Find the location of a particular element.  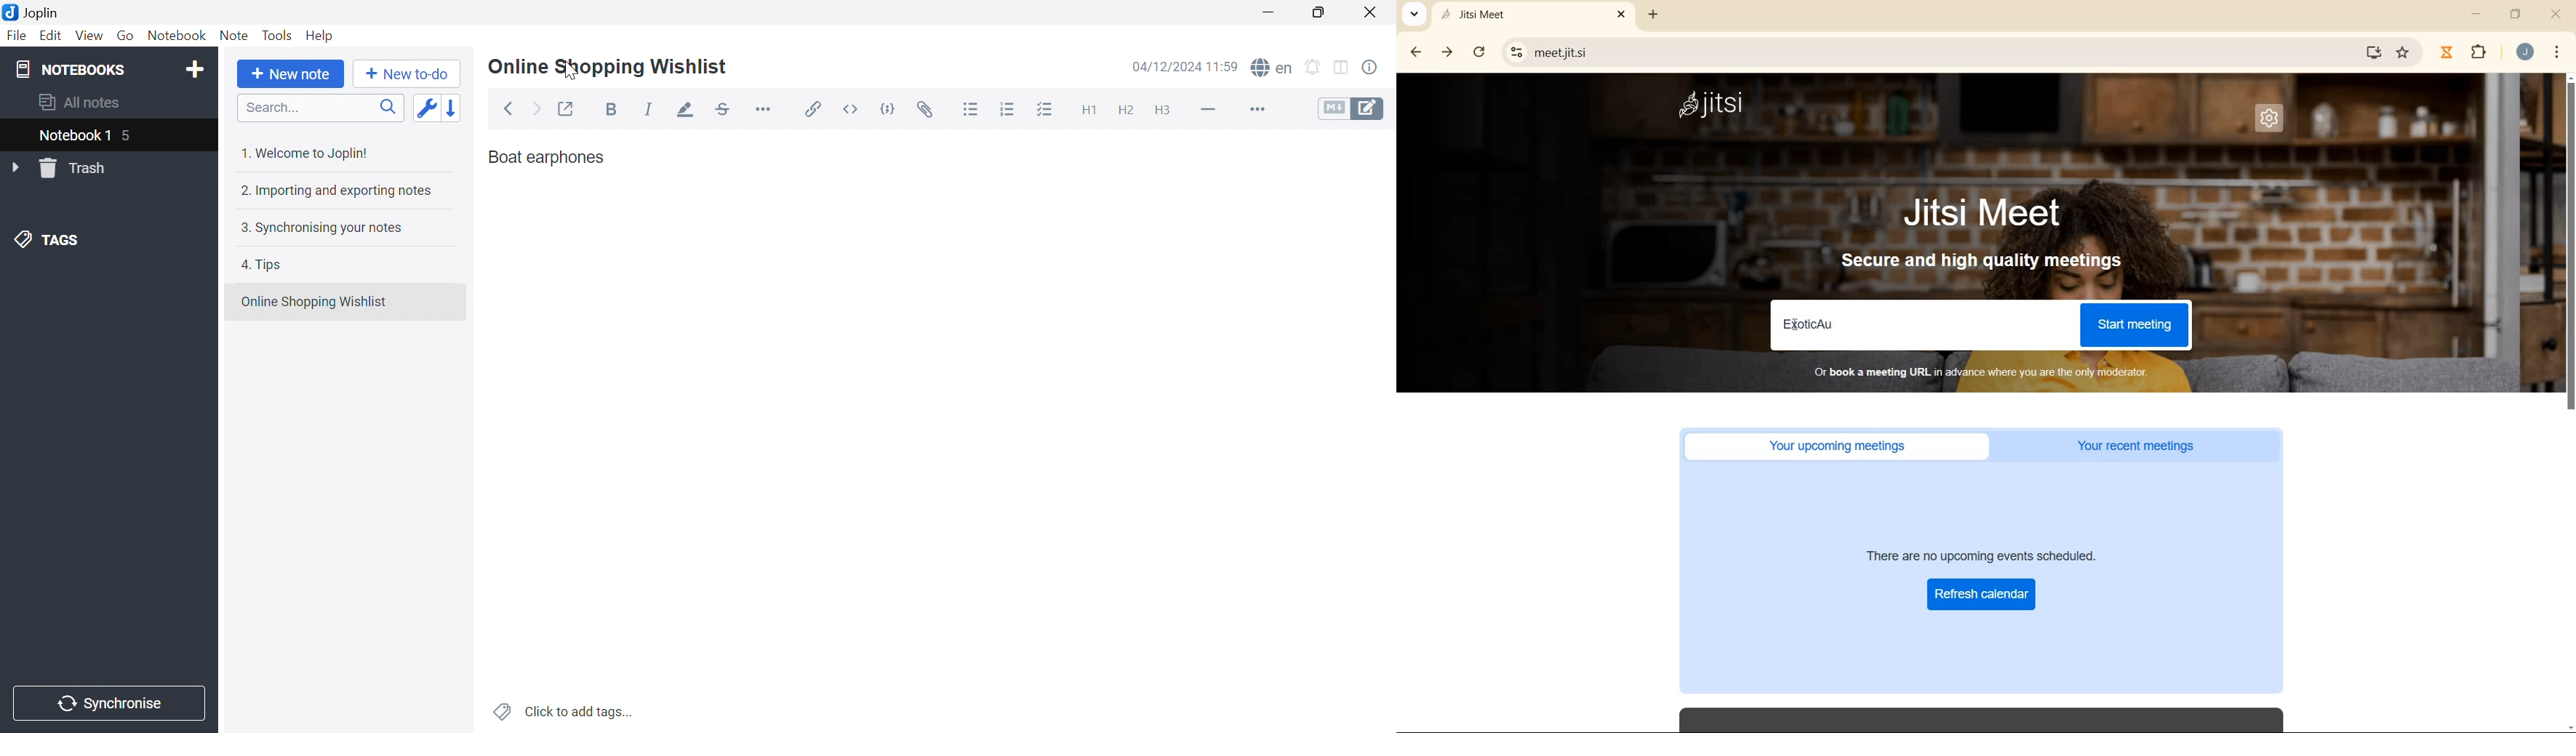

install is located at coordinates (2375, 55).